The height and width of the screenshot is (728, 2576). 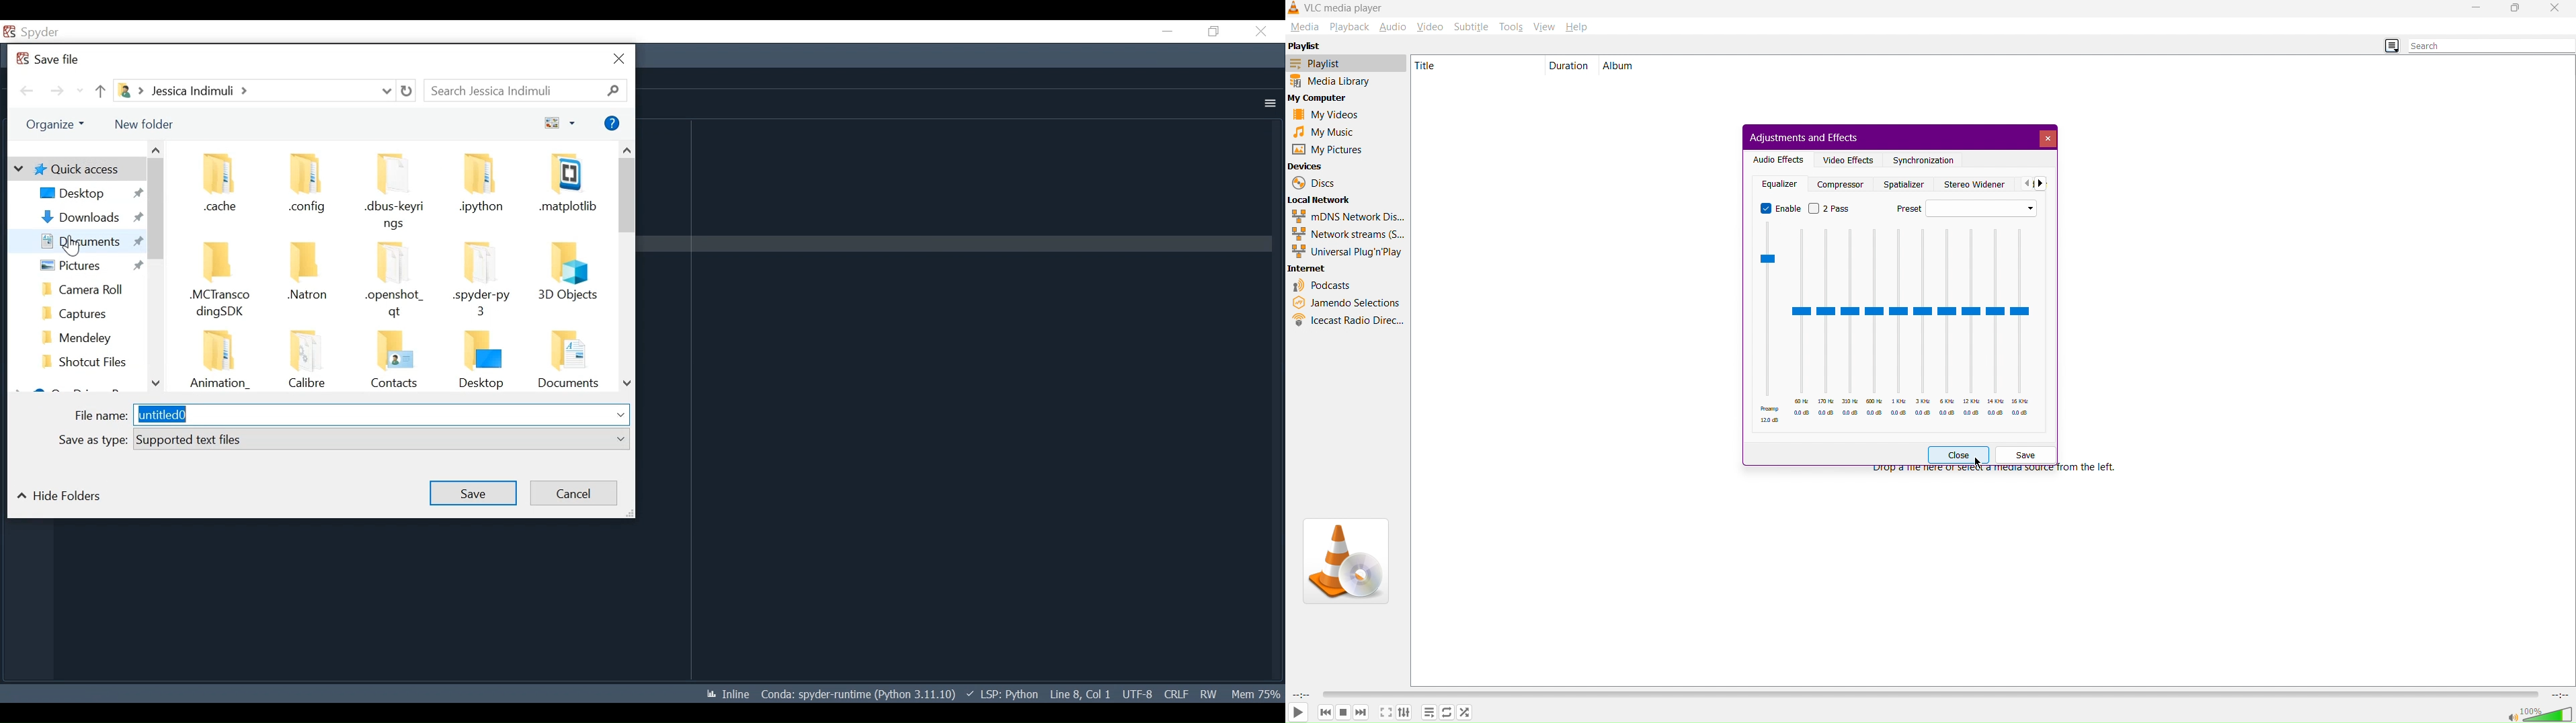 What do you see at coordinates (84, 266) in the screenshot?
I see `Pictures` at bounding box center [84, 266].